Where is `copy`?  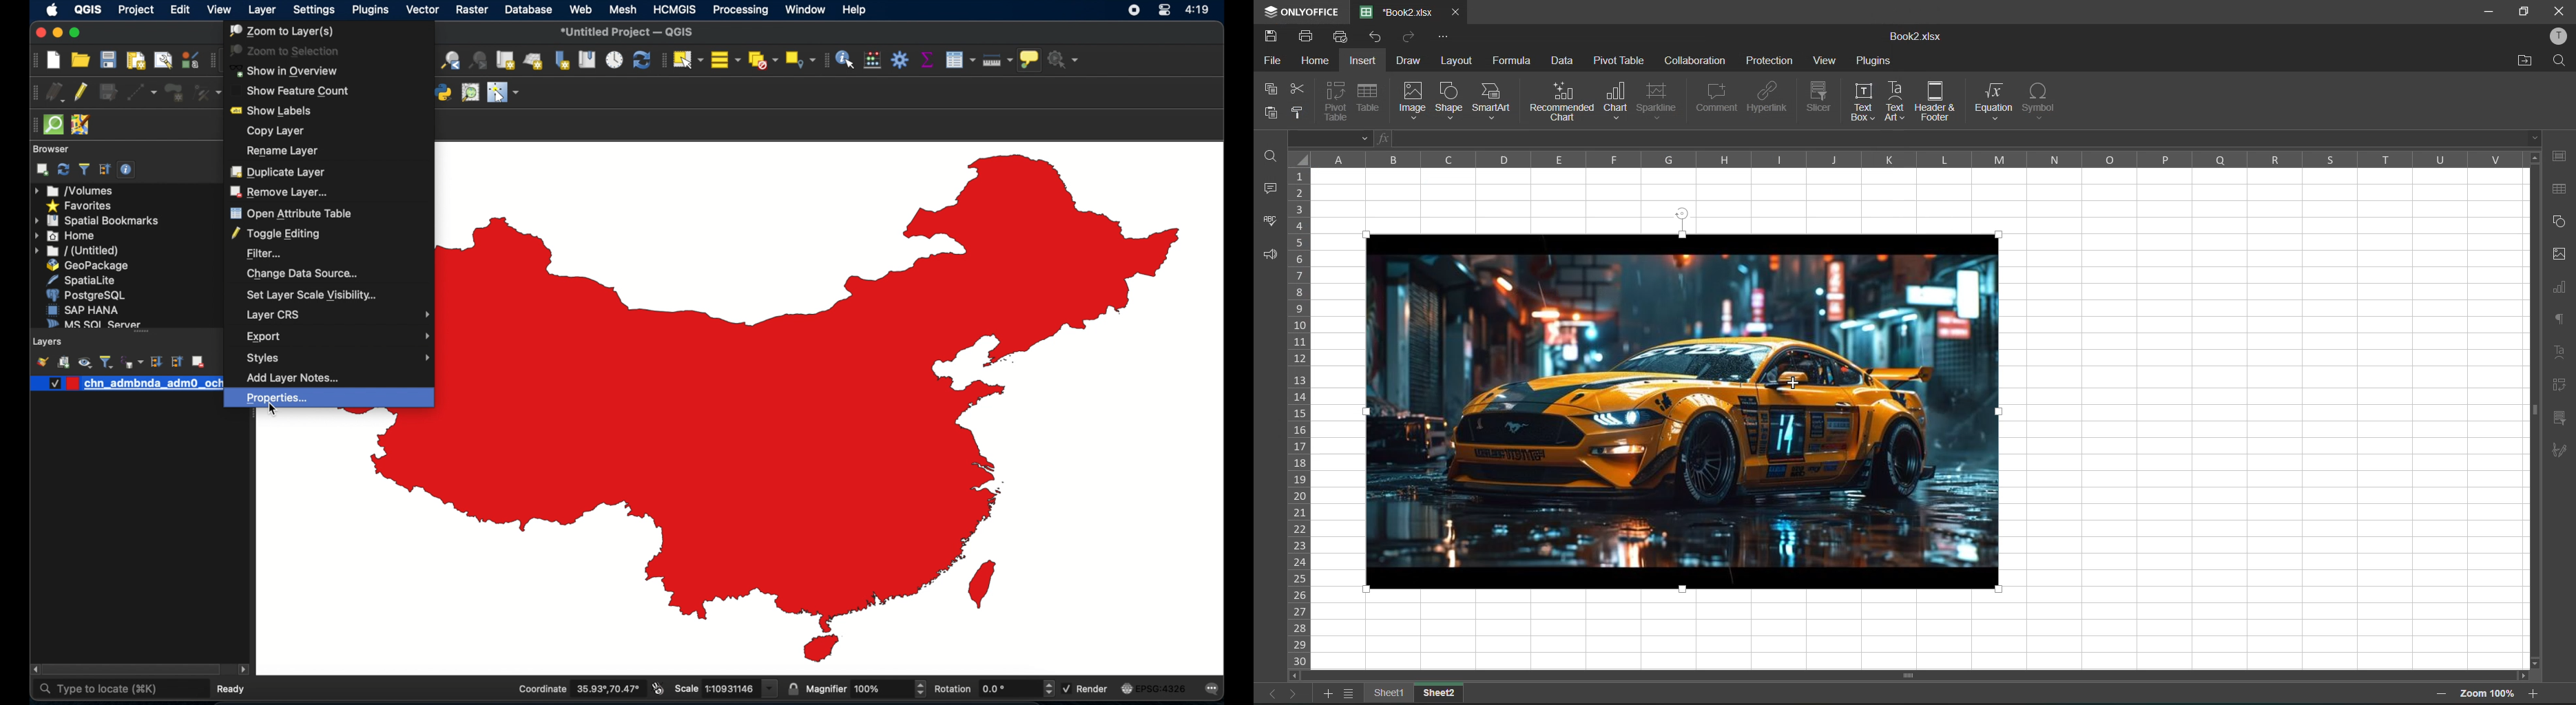 copy is located at coordinates (1271, 89).